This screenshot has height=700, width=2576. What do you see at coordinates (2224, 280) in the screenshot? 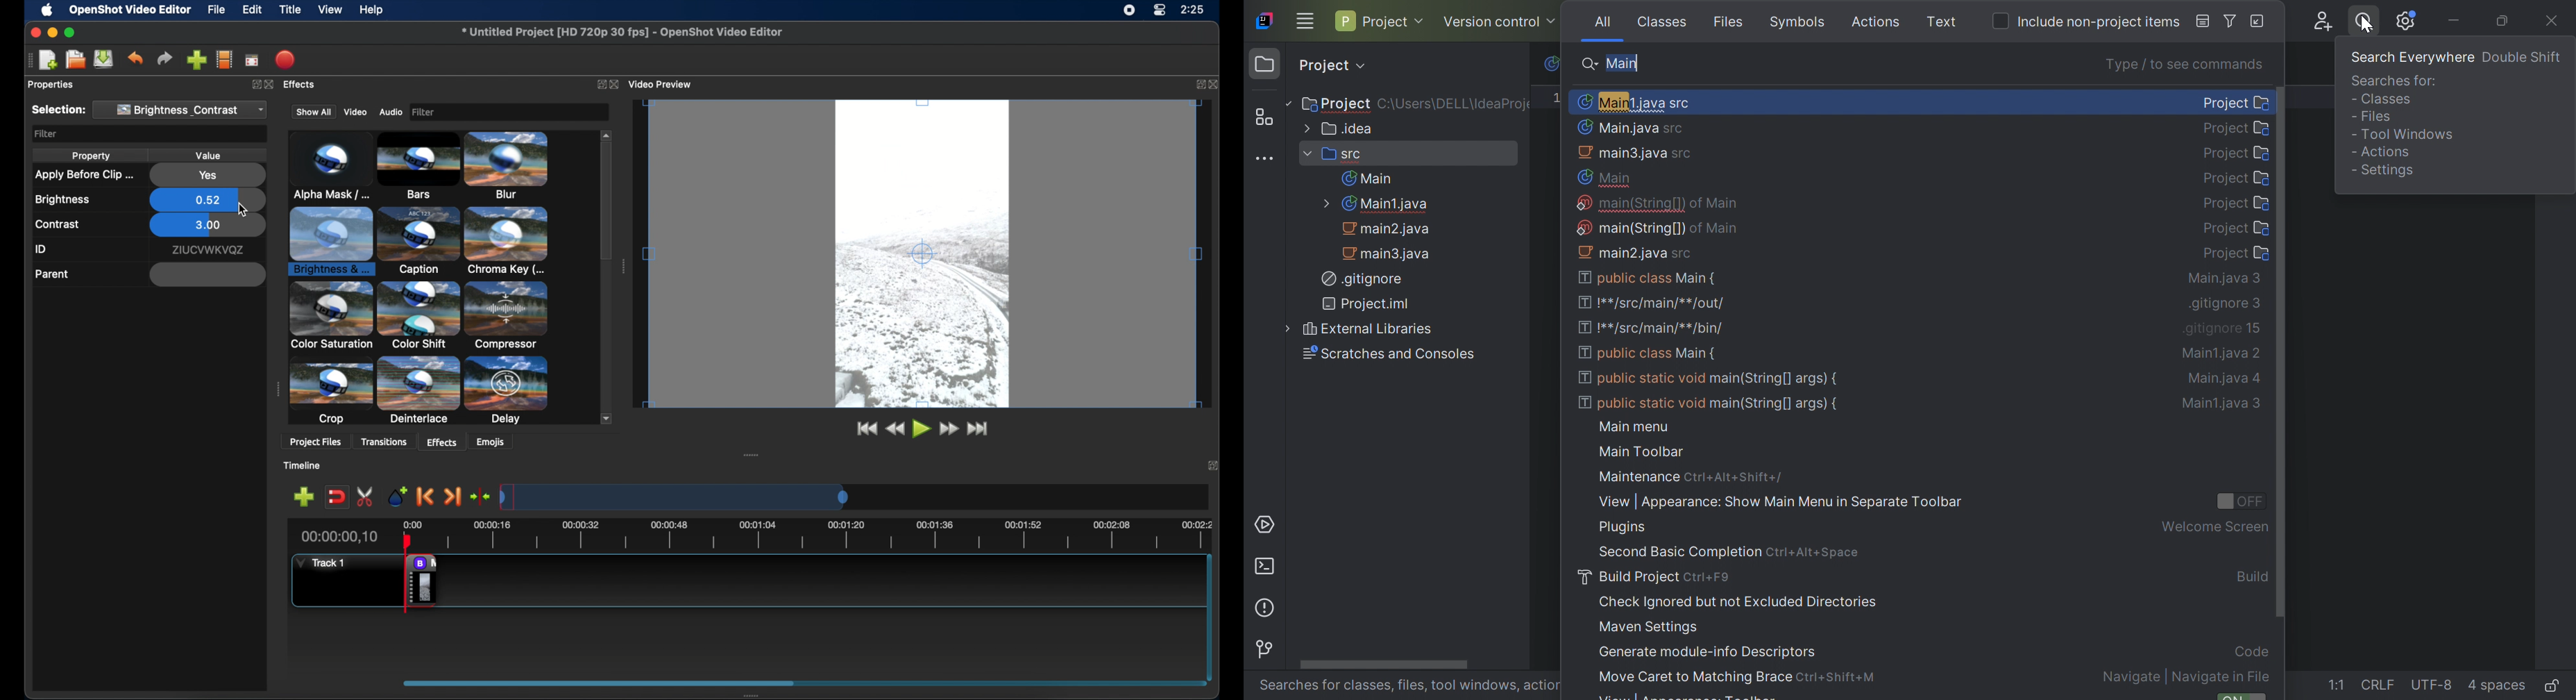
I see `Main.java3` at bounding box center [2224, 280].